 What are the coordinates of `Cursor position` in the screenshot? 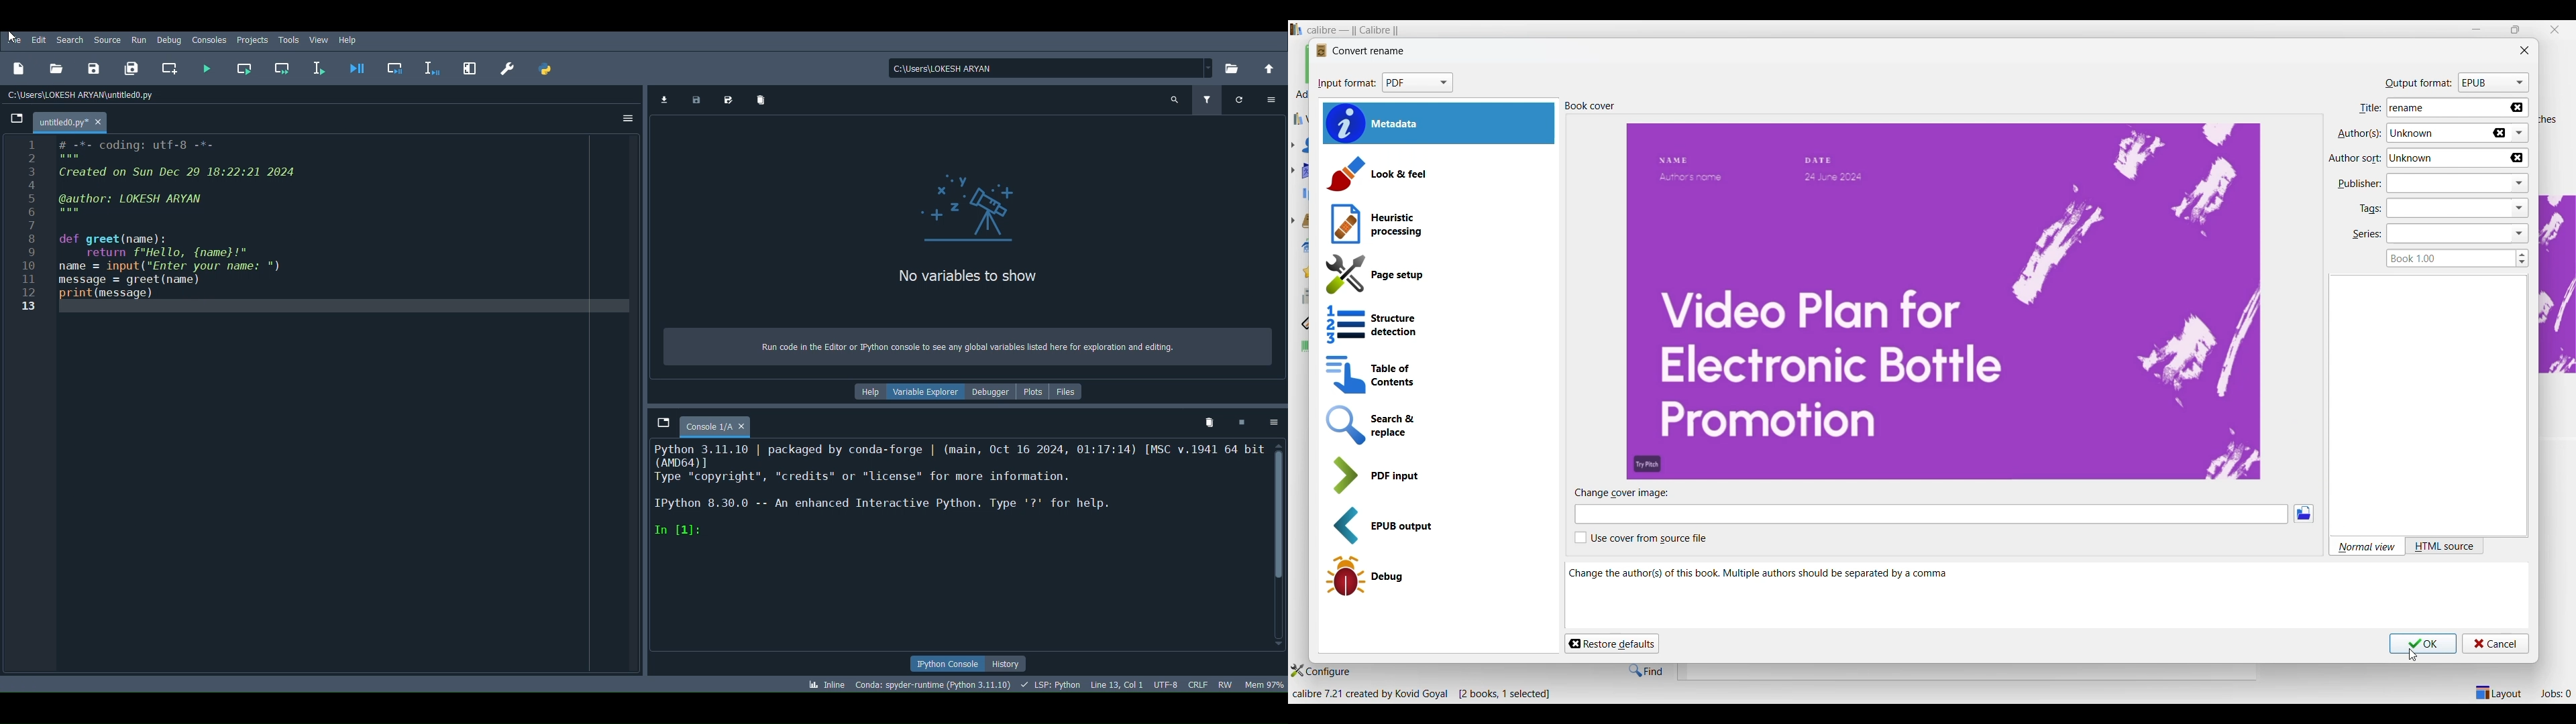 It's located at (1118, 684).